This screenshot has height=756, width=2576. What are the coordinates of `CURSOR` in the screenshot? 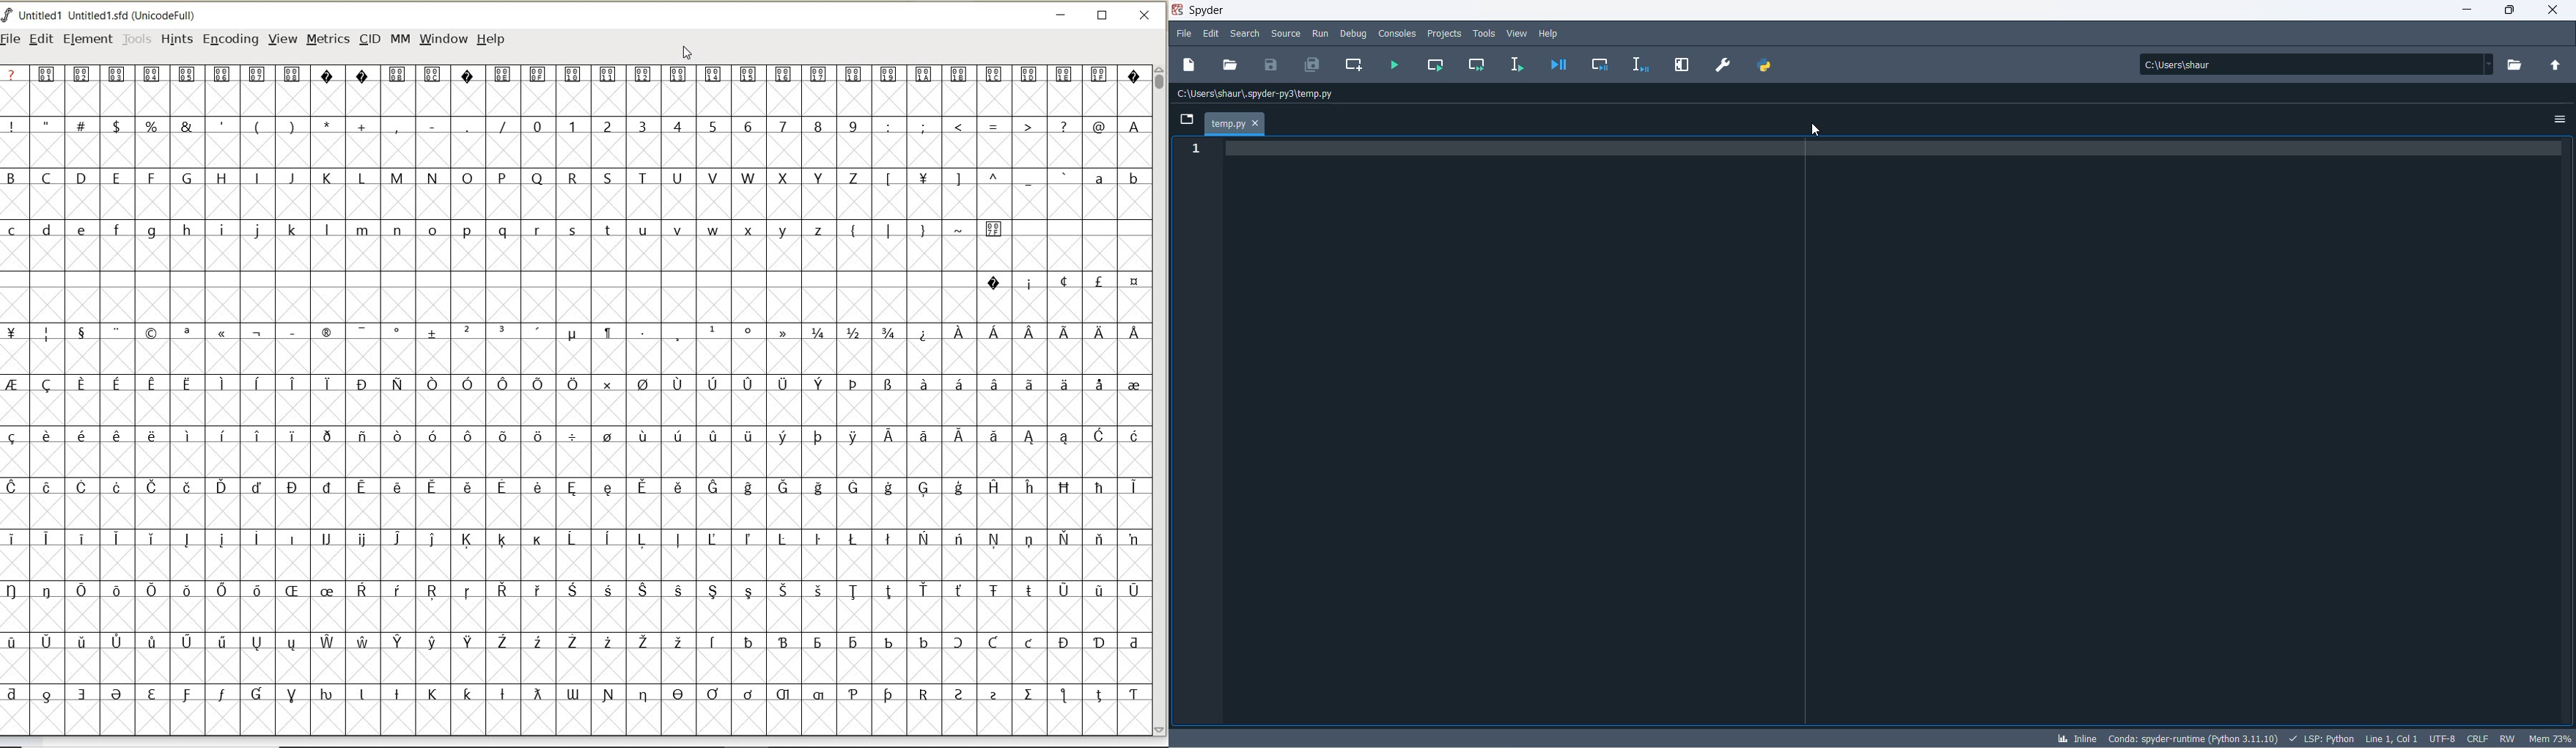 It's located at (688, 54).